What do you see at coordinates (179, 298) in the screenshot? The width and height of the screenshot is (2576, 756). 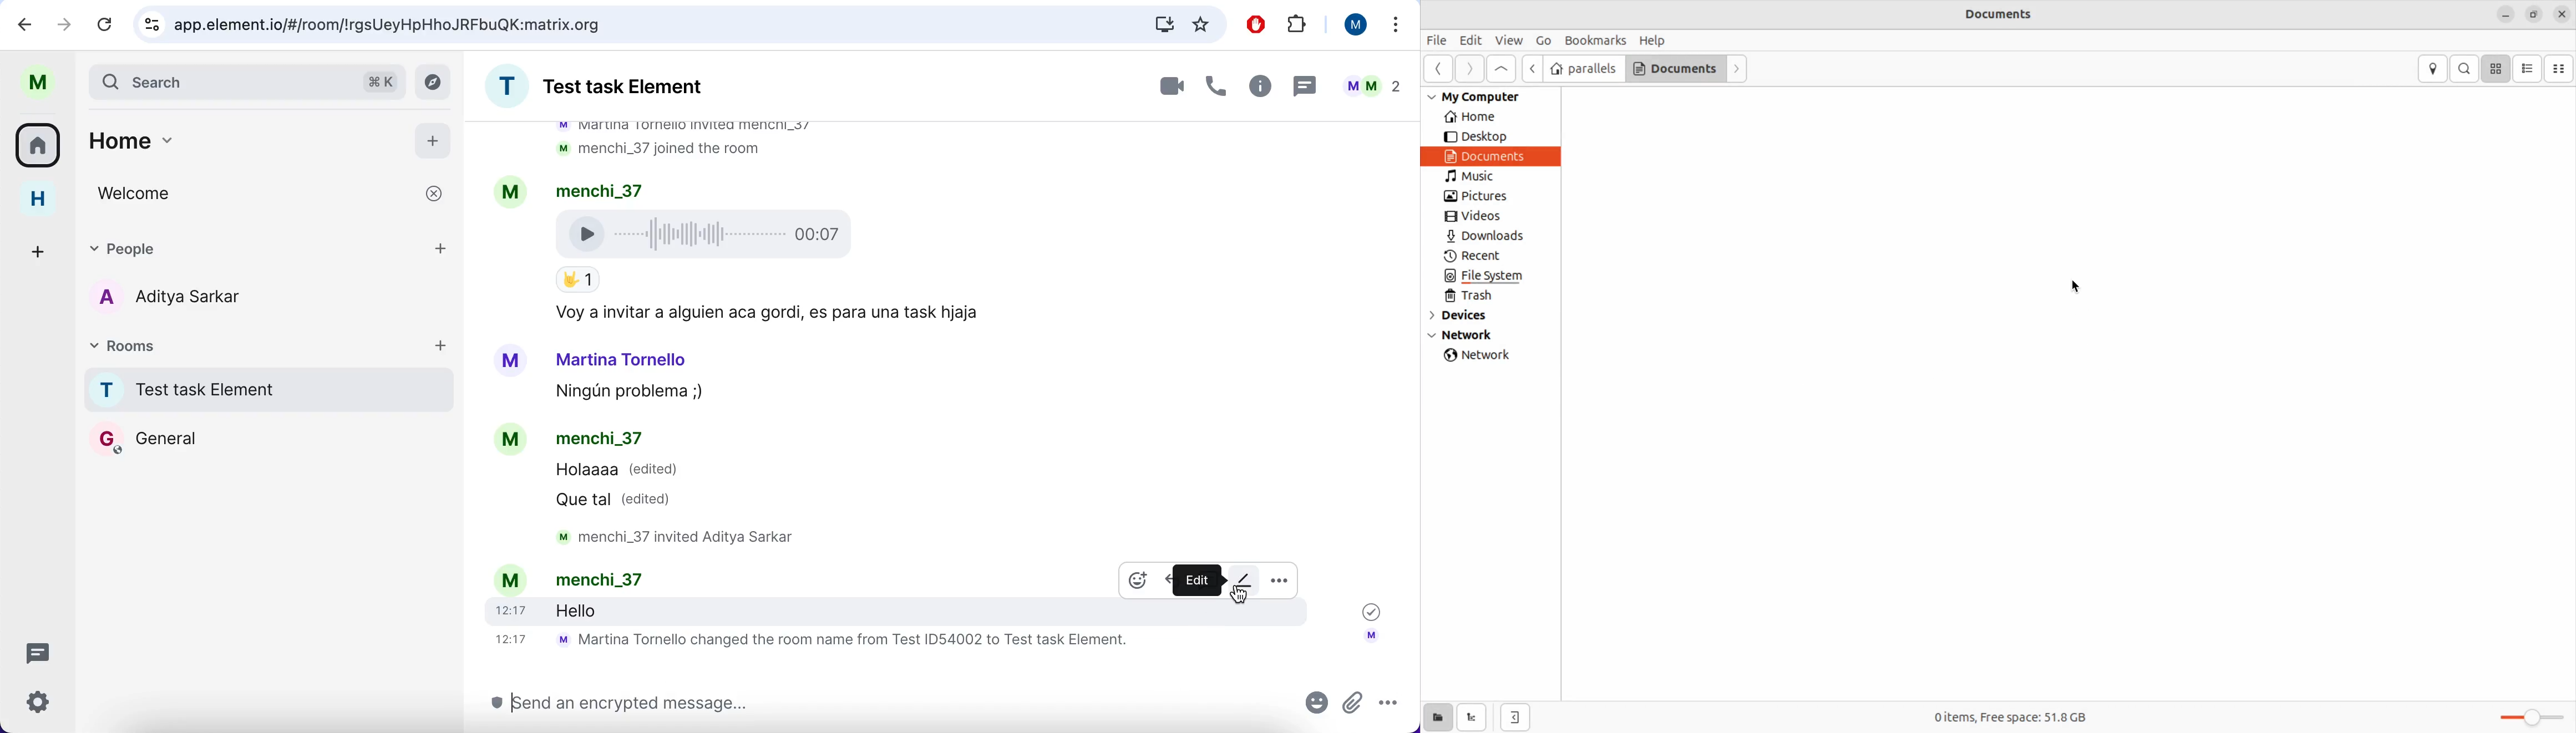 I see `chat member` at bounding box center [179, 298].